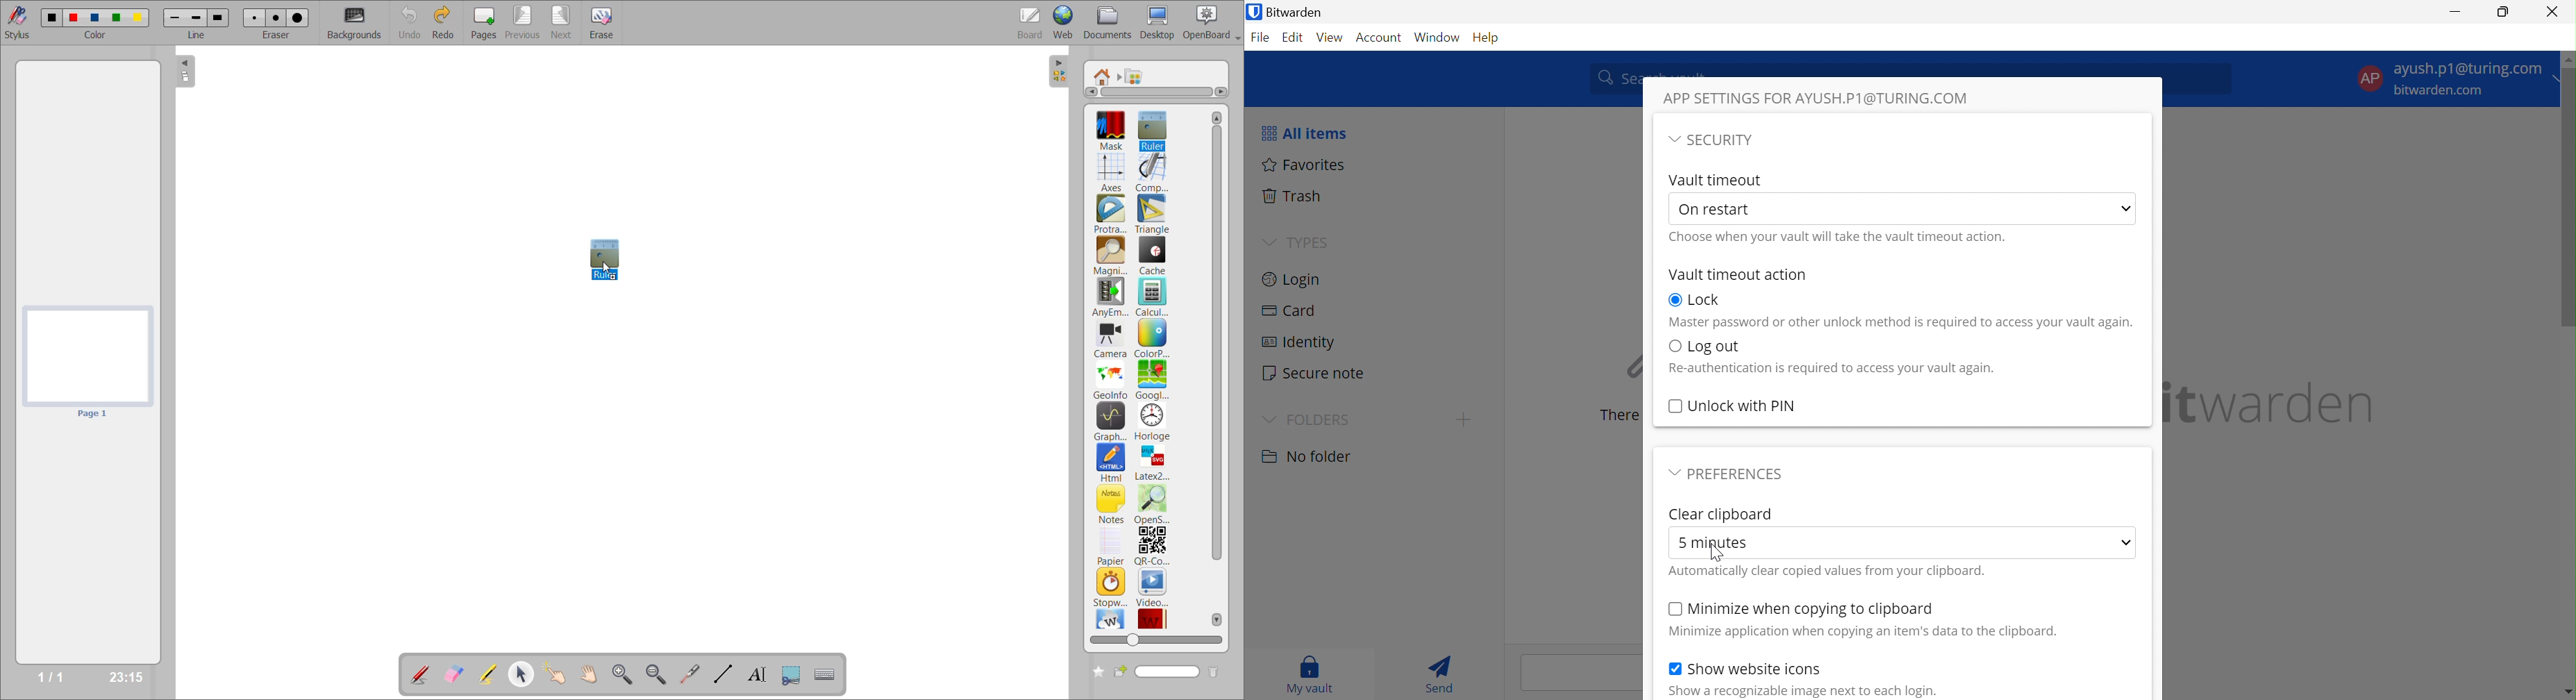 The height and width of the screenshot is (700, 2576). Describe the element at coordinates (1866, 632) in the screenshot. I see `Minimize application when copying an item's data to the clipboard.` at that location.